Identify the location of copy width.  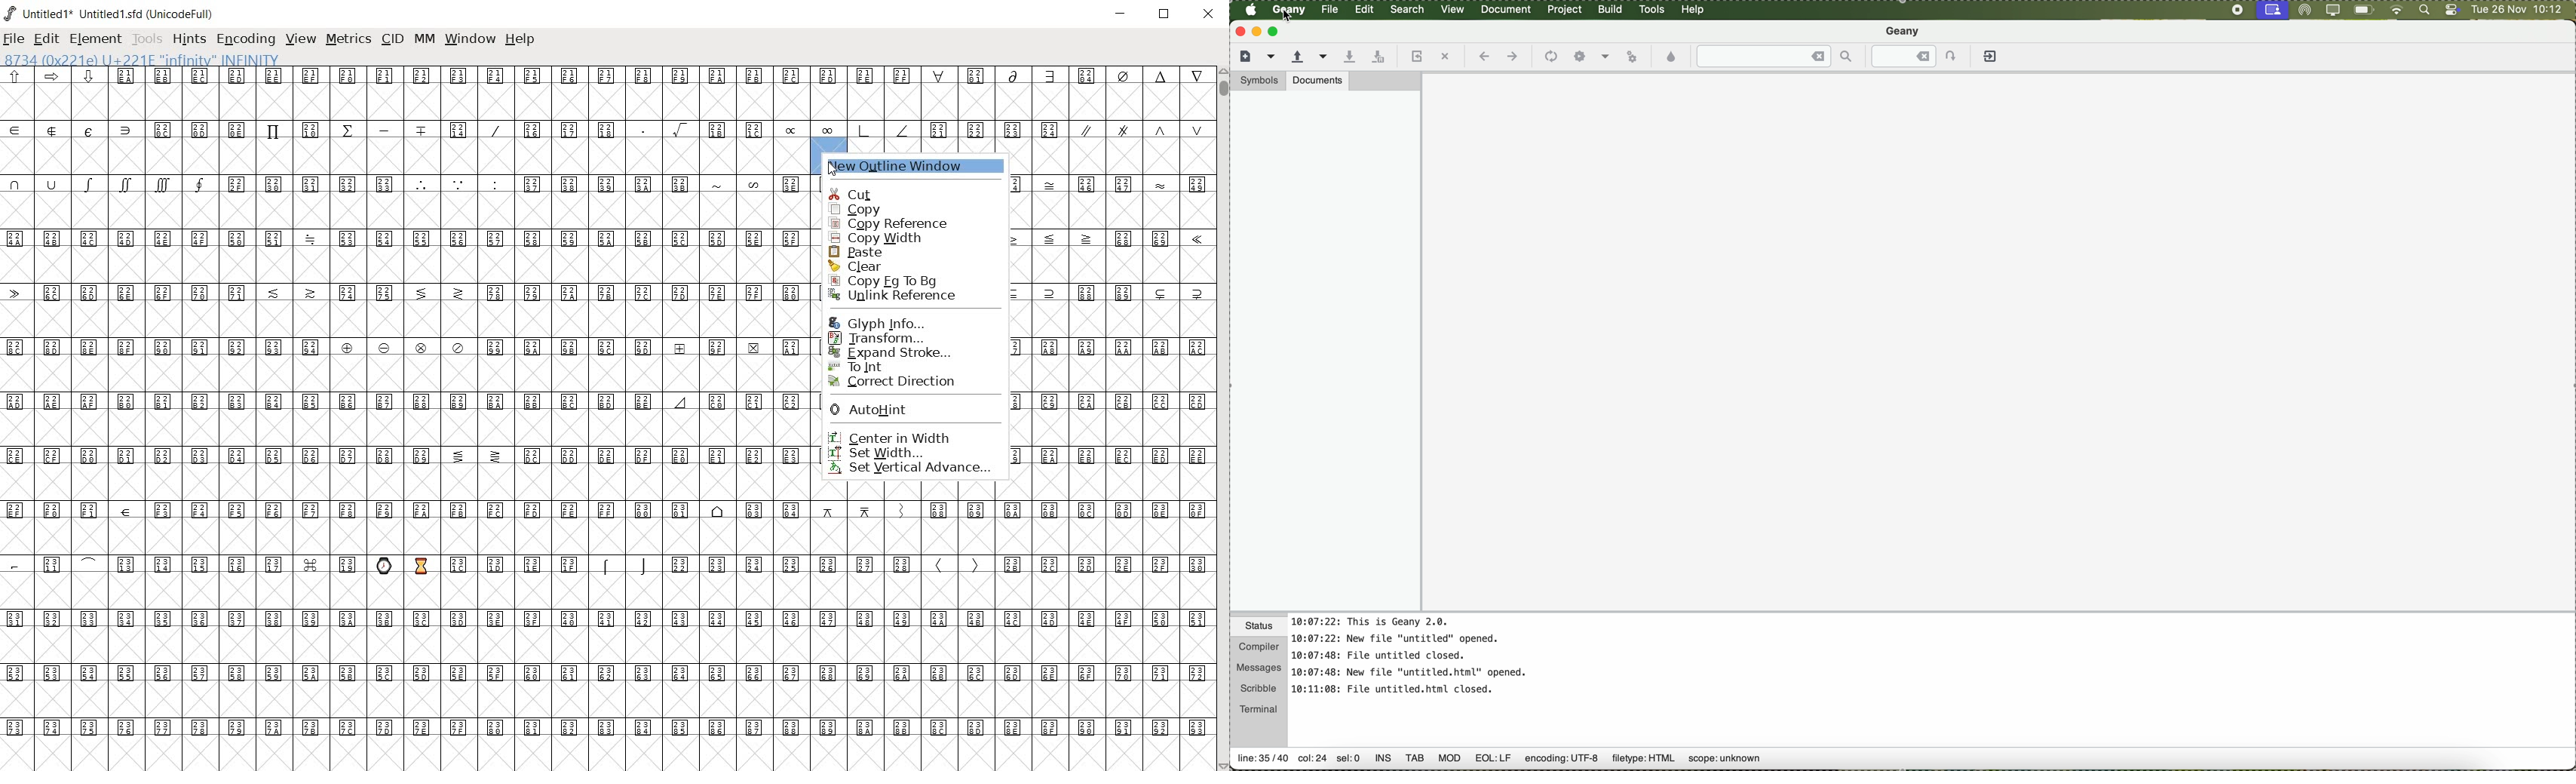
(879, 238).